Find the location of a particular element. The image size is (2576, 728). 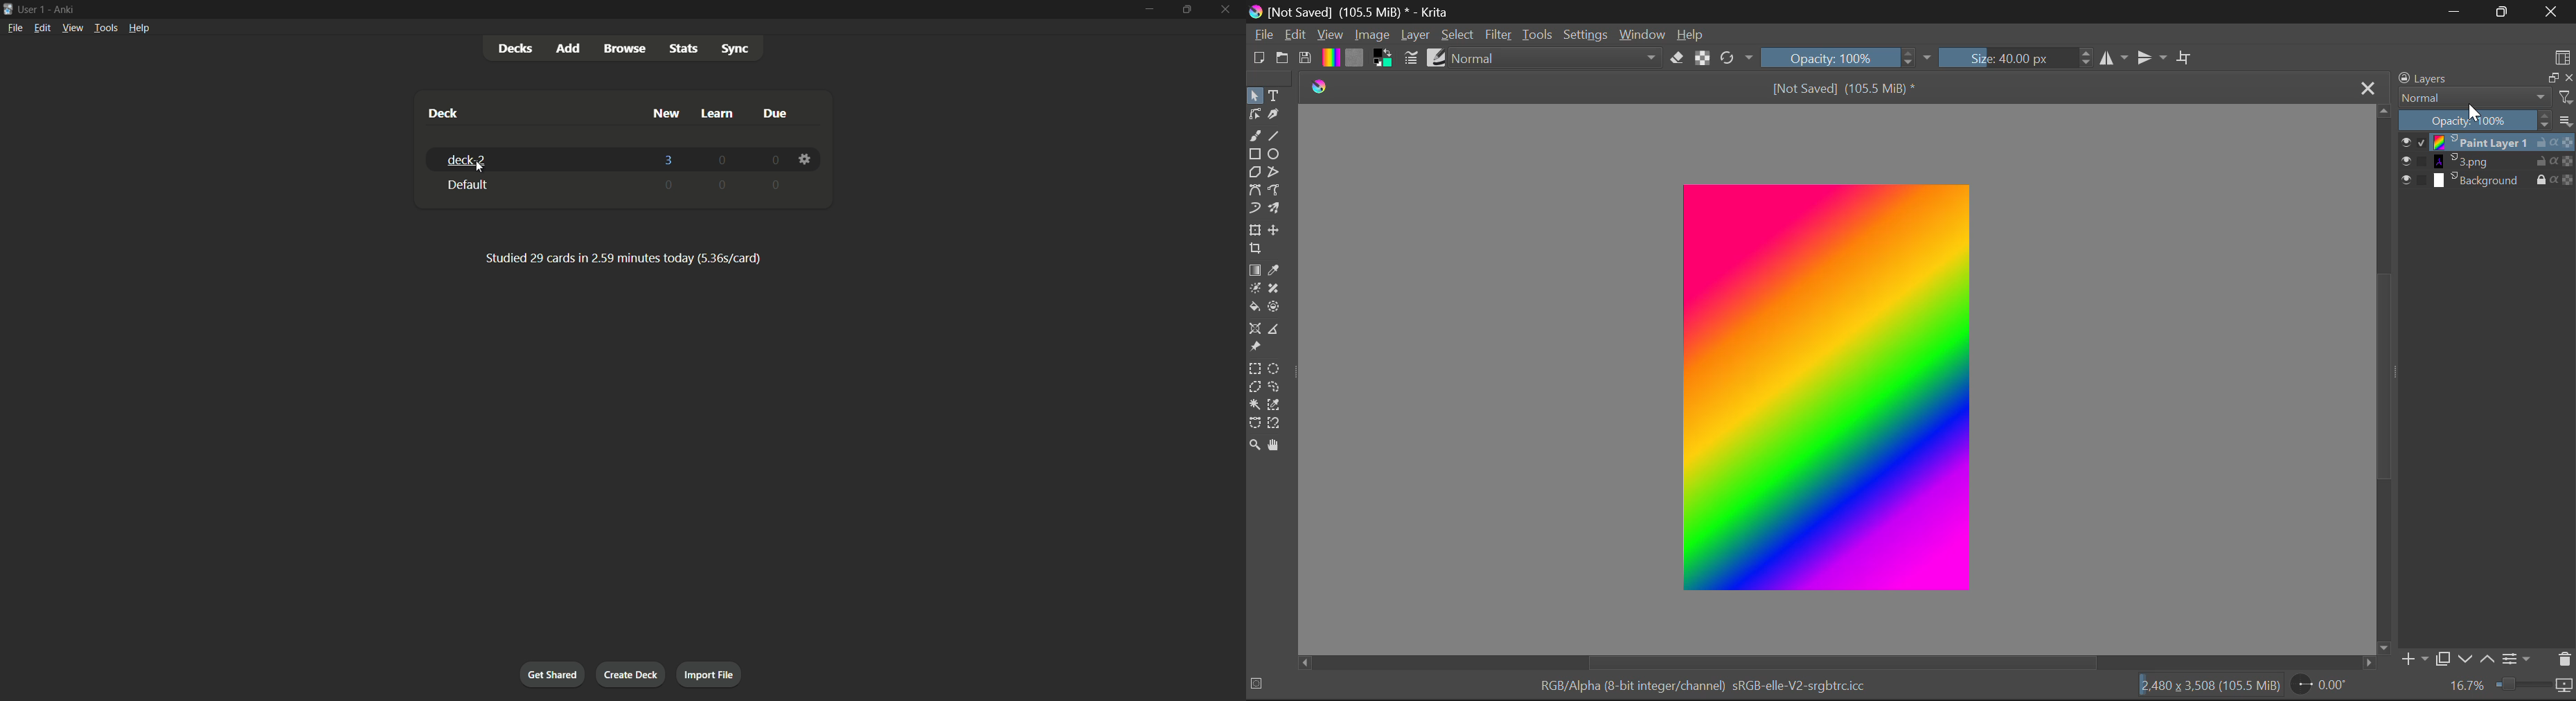

create deck is located at coordinates (628, 675).